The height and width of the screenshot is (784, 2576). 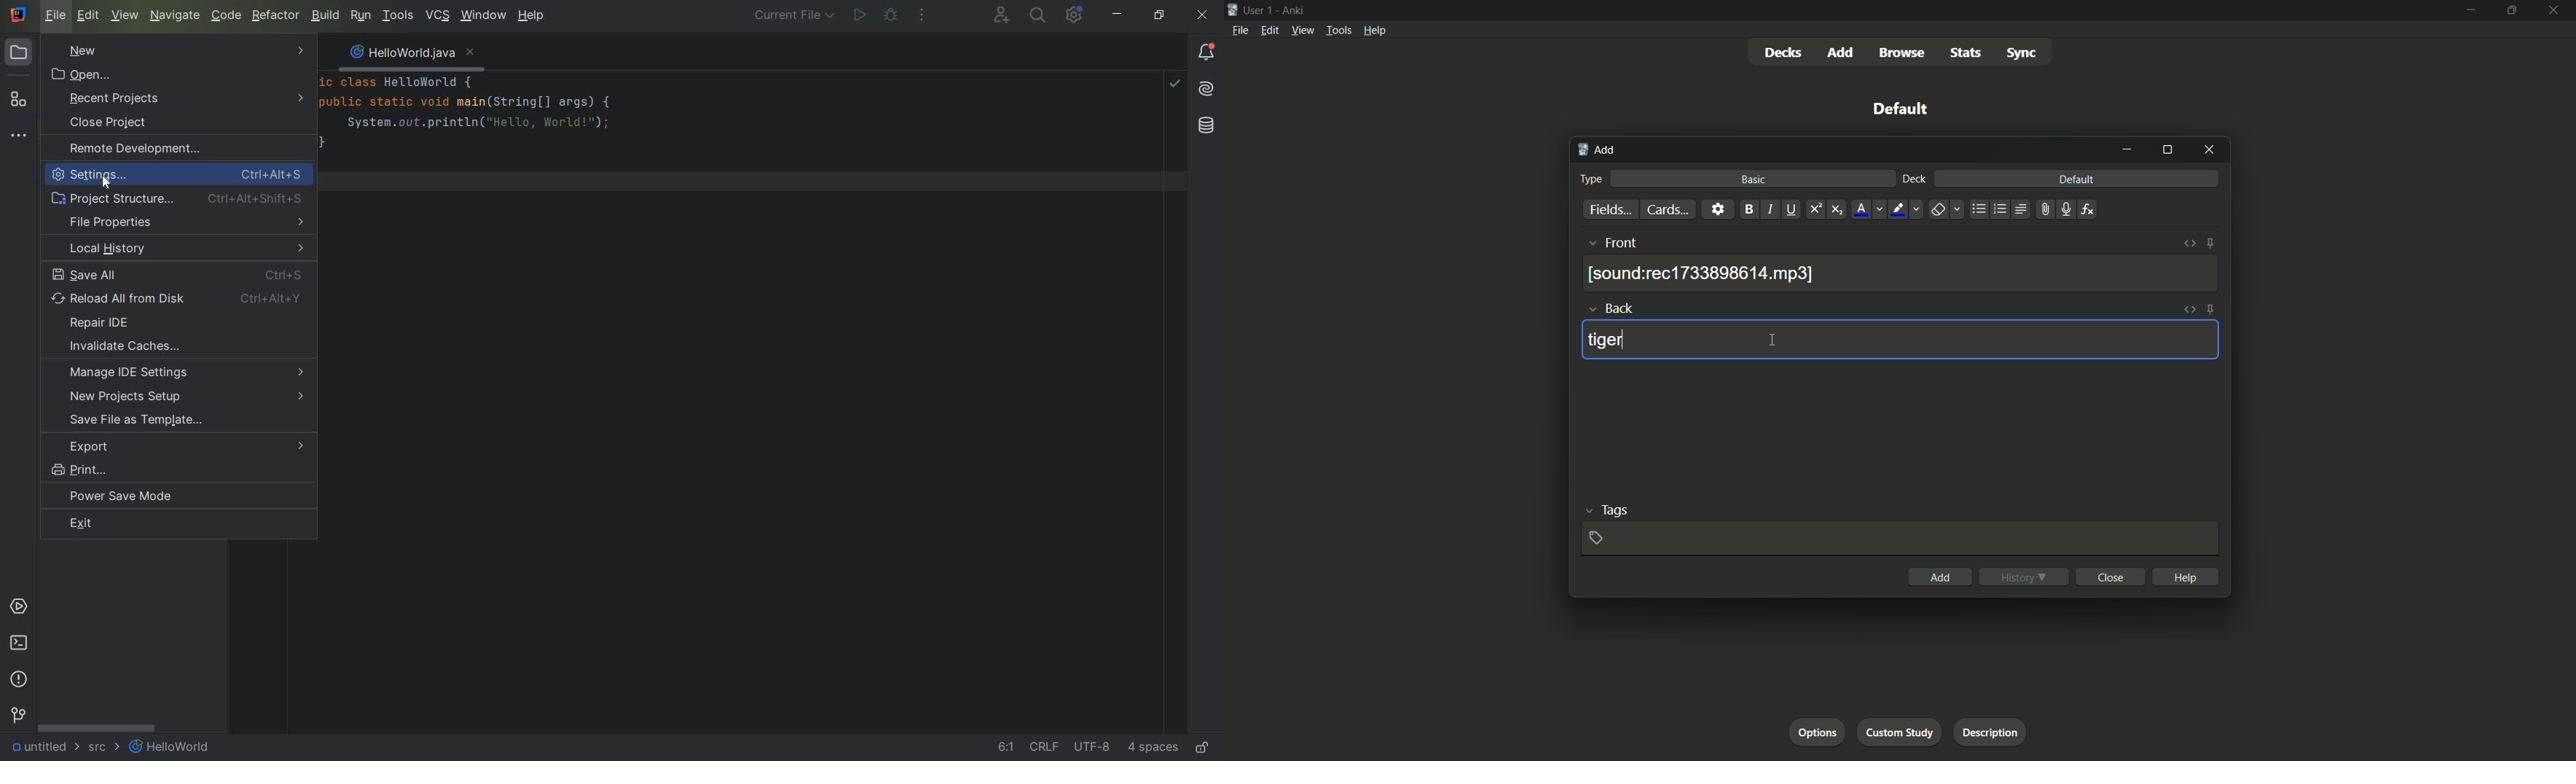 What do you see at coordinates (1913, 180) in the screenshot?
I see `deck` at bounding box center [1913, 180].